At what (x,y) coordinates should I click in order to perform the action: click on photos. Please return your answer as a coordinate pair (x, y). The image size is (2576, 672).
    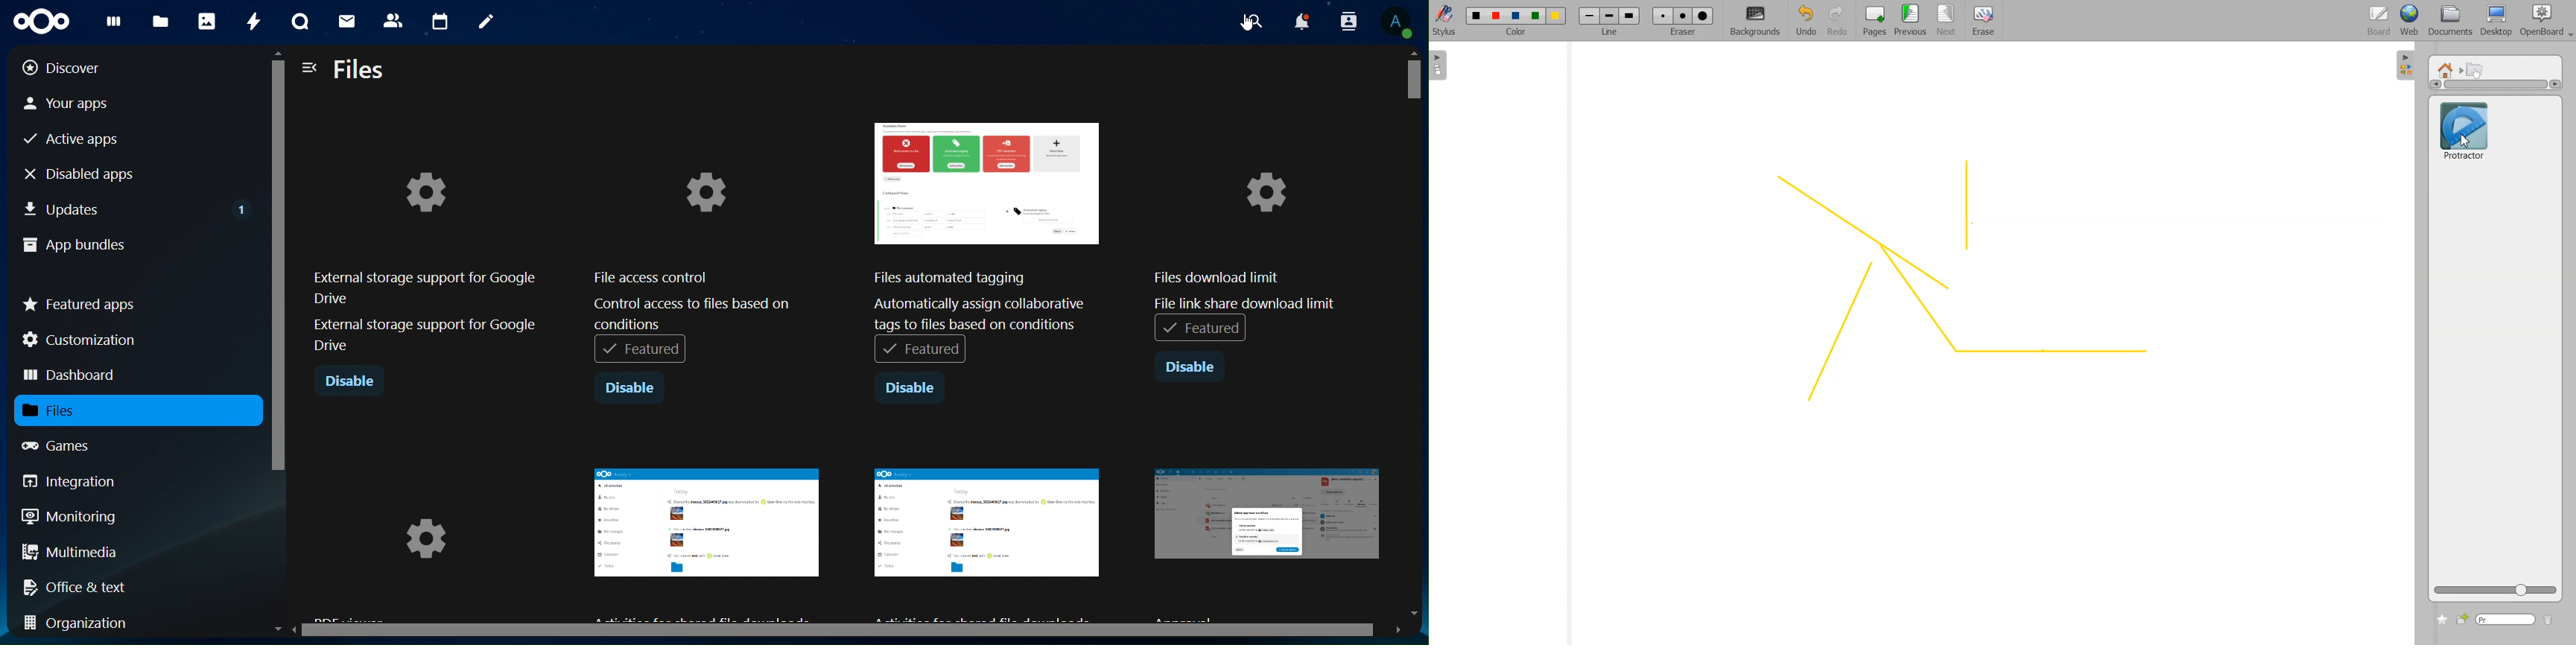
    Looking at the image, I should click on (206, 20).